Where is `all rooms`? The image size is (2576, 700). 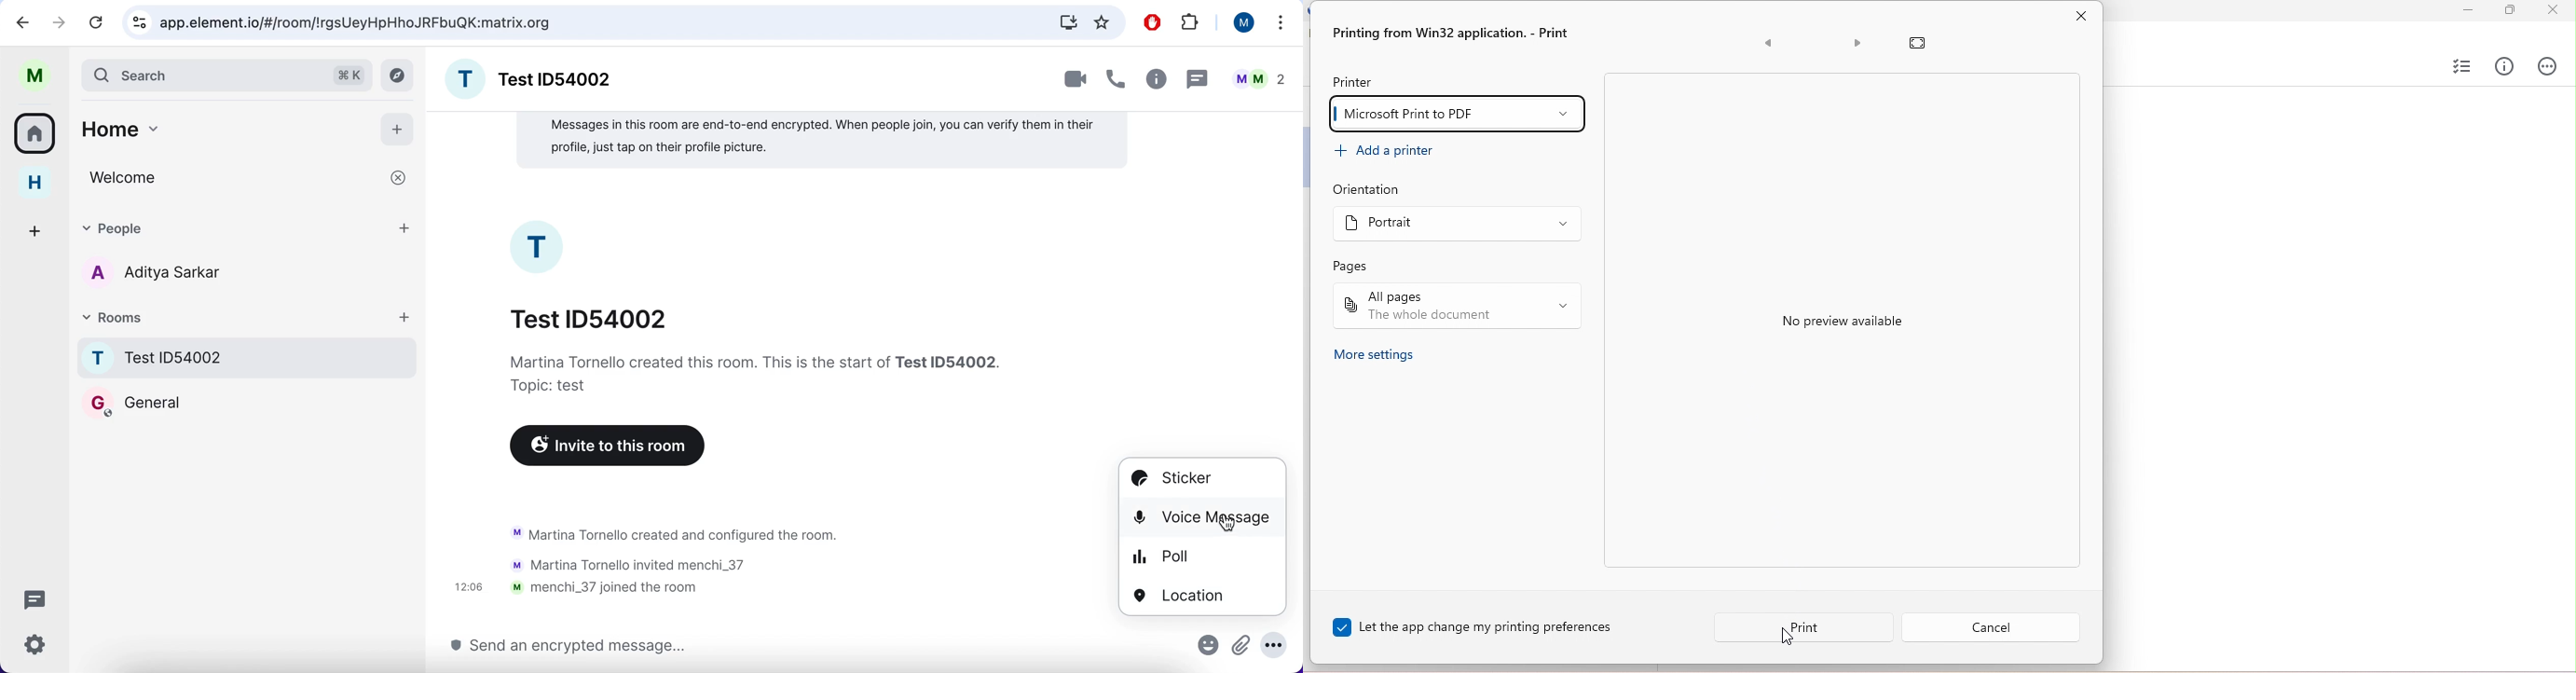
all rooms is located at coordinates (36, 137).